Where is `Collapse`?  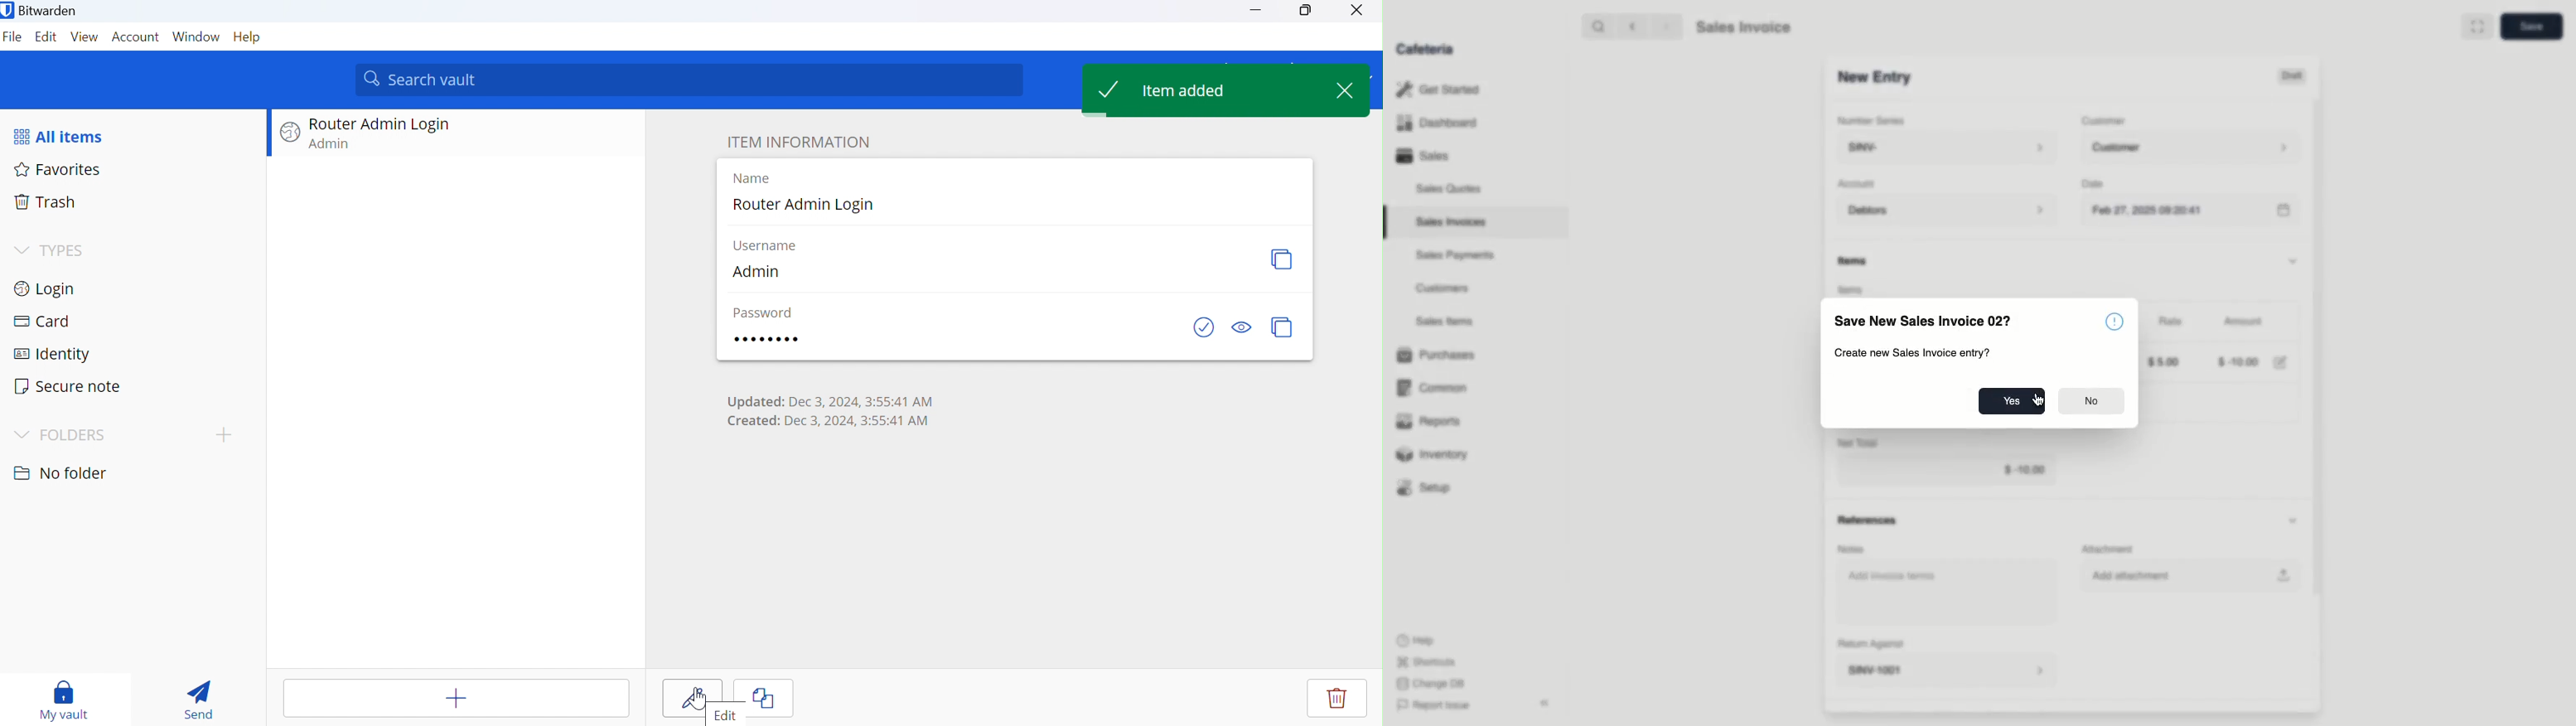
Collapse is located at coordinates (1546, 703).